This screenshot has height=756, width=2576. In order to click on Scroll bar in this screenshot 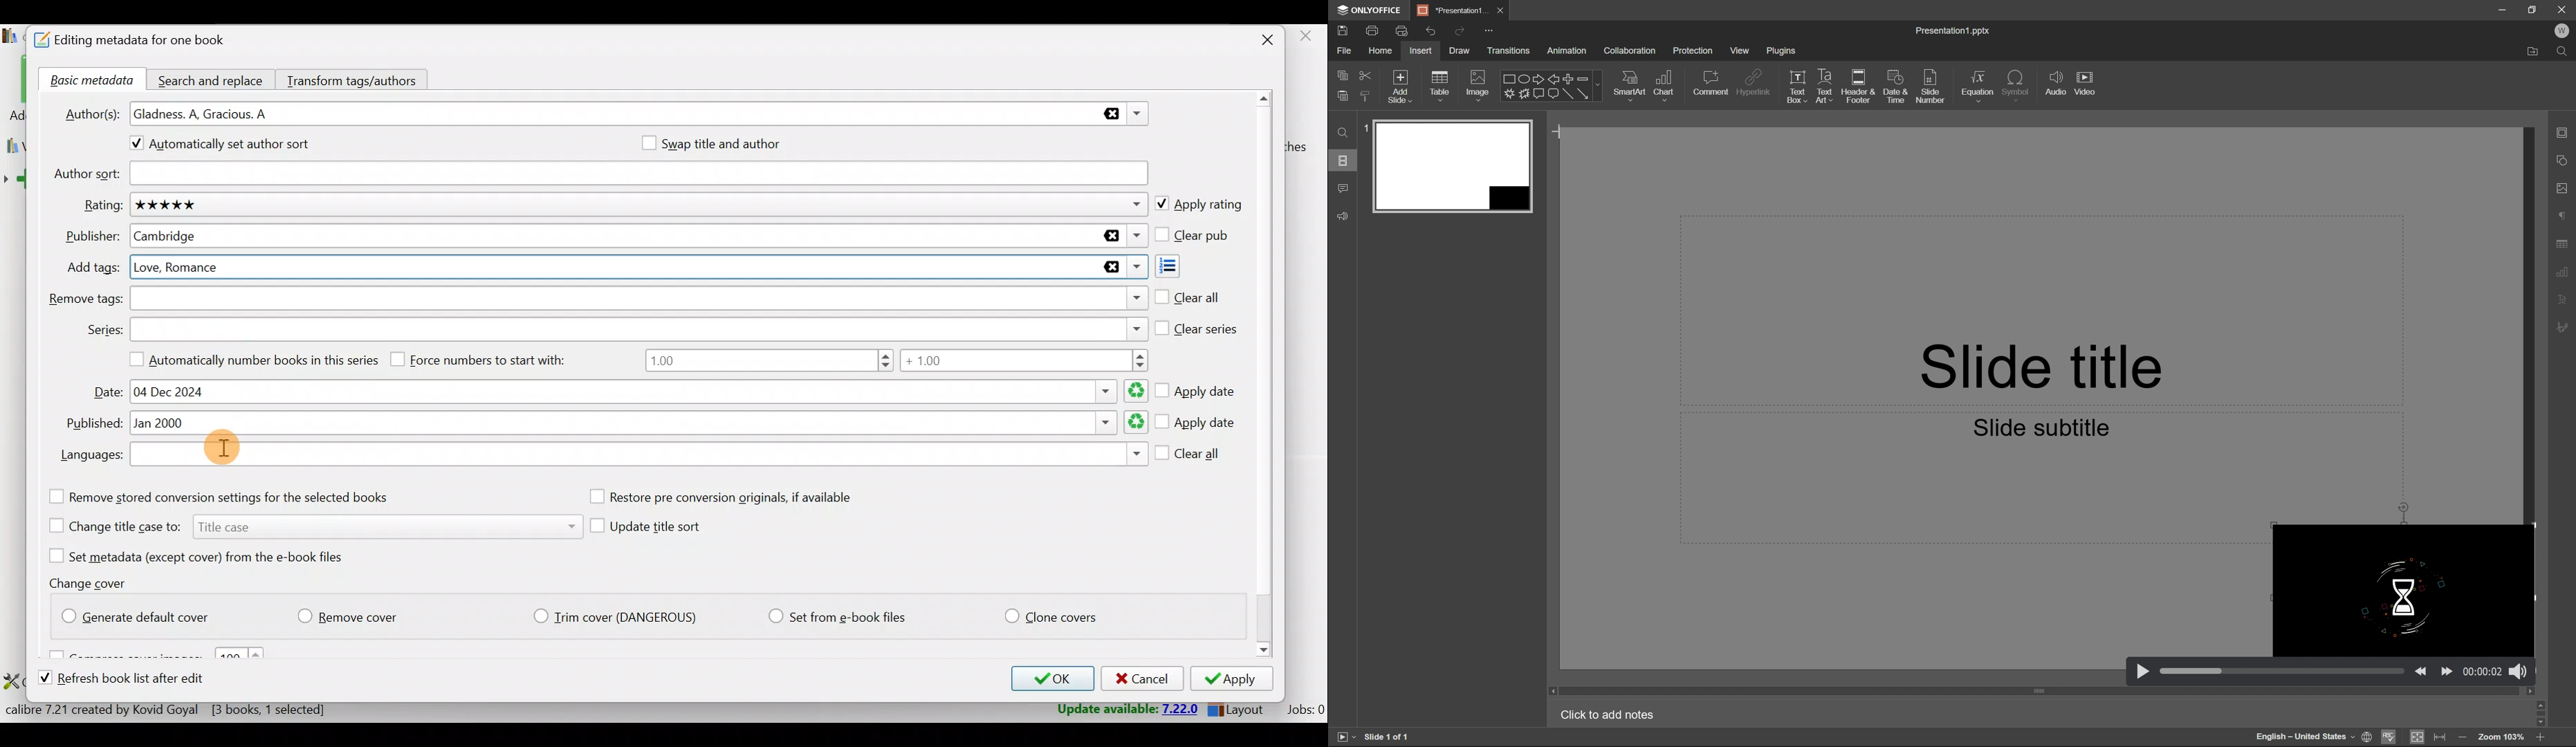, I will do `click(1265, 376)`.